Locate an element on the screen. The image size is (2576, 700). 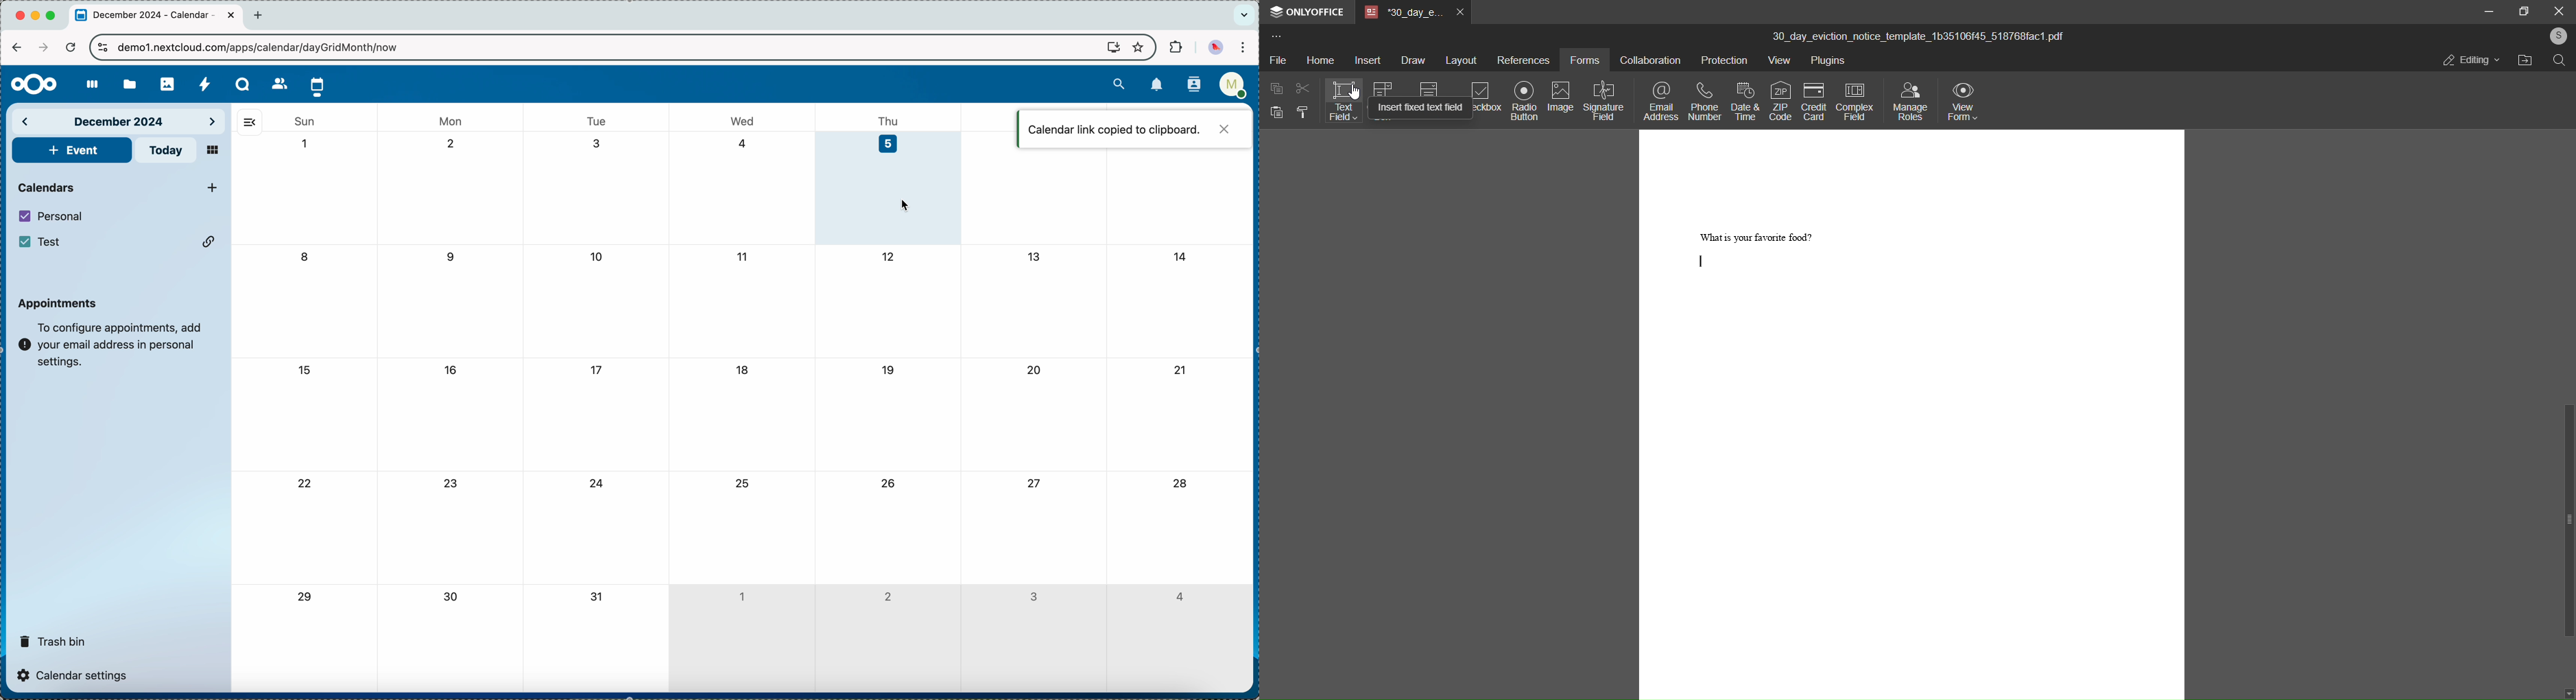
11 is located at coordinates (741, 256).